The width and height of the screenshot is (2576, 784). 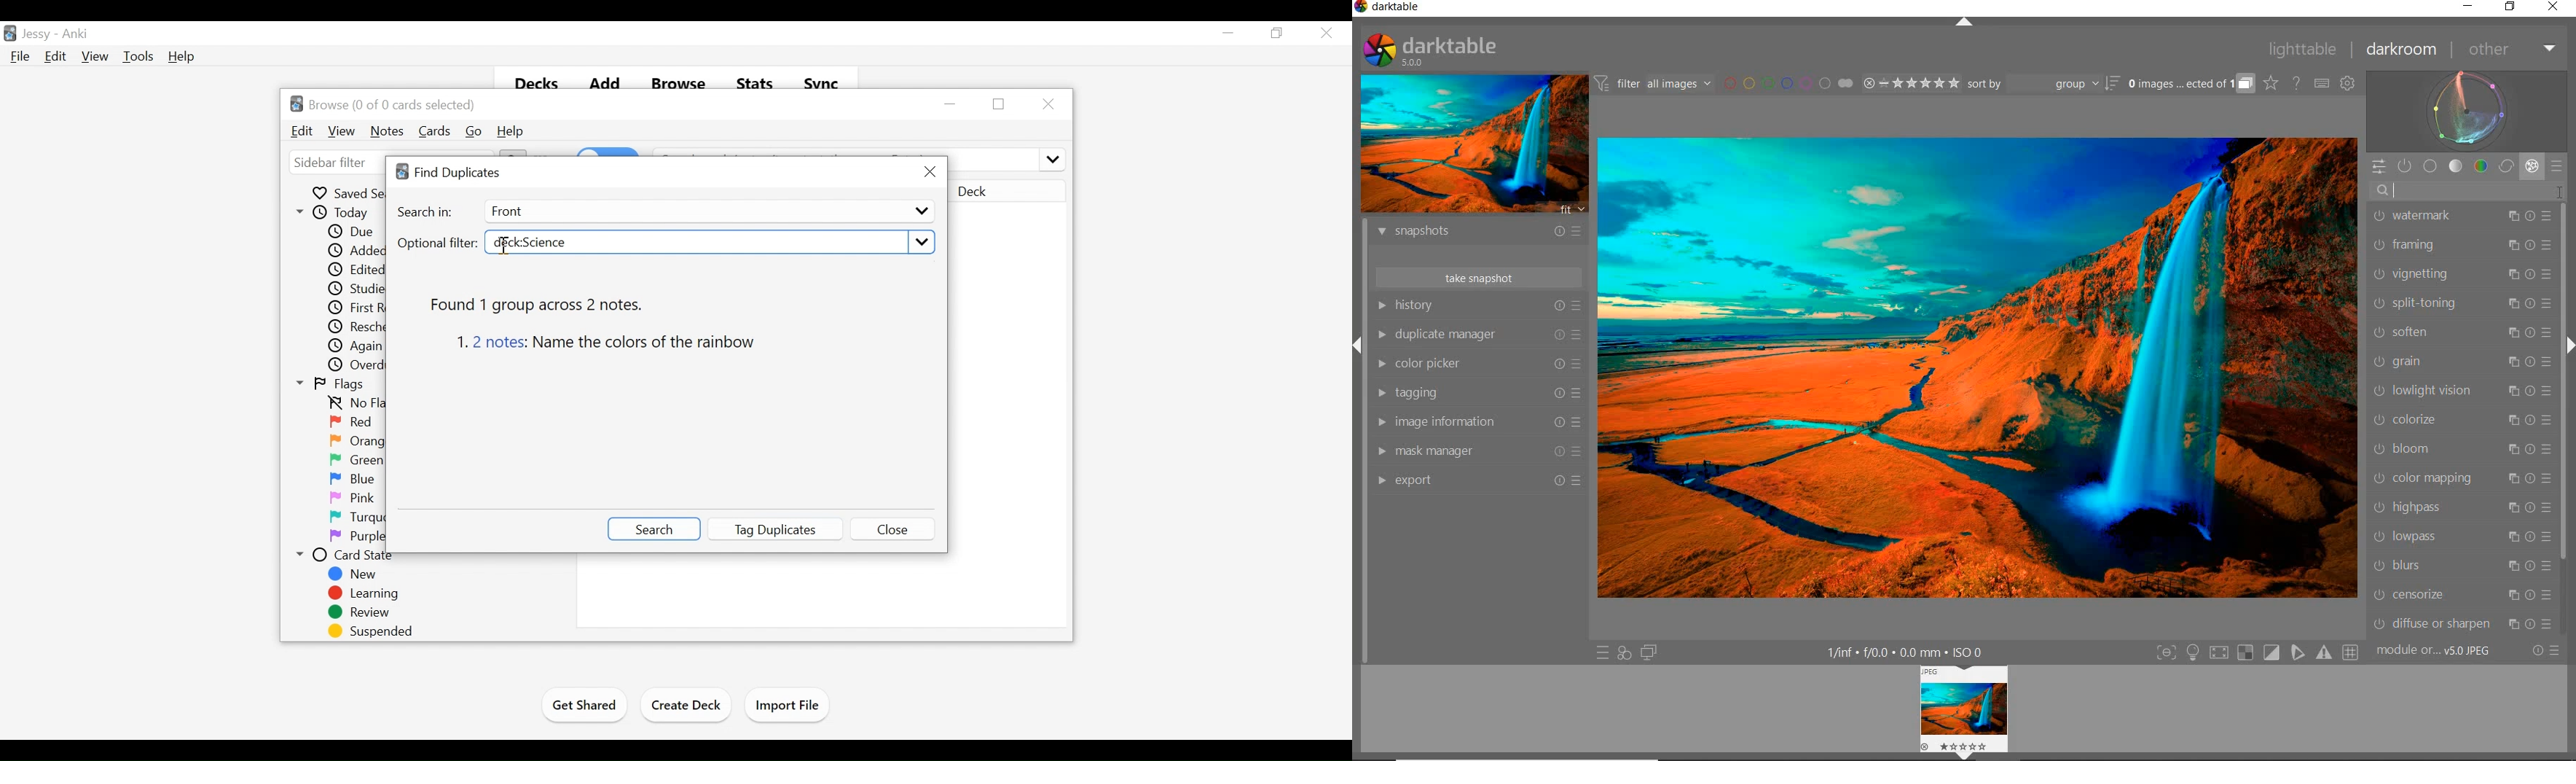 What do you see at coordinates (2461, 217) in the screenshot?
I see `watermark` at bounding box center [2461, 217].